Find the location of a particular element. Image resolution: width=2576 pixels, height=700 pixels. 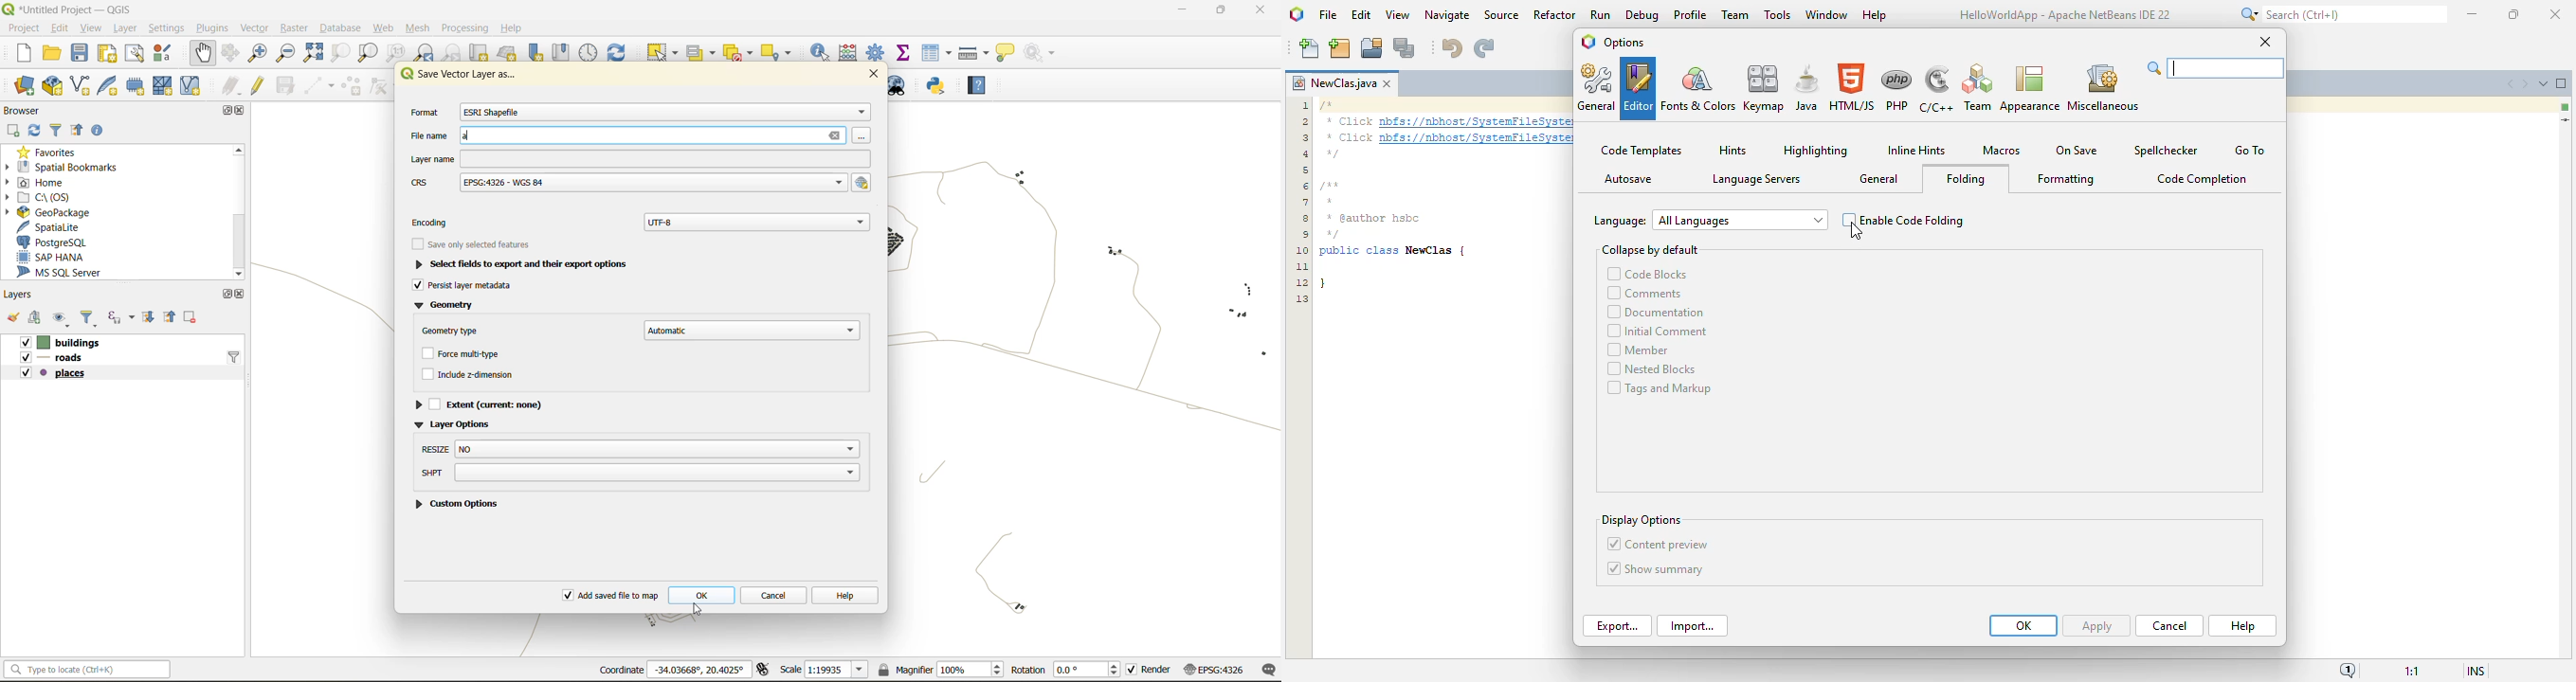

format is located at coordinates (423, 114).